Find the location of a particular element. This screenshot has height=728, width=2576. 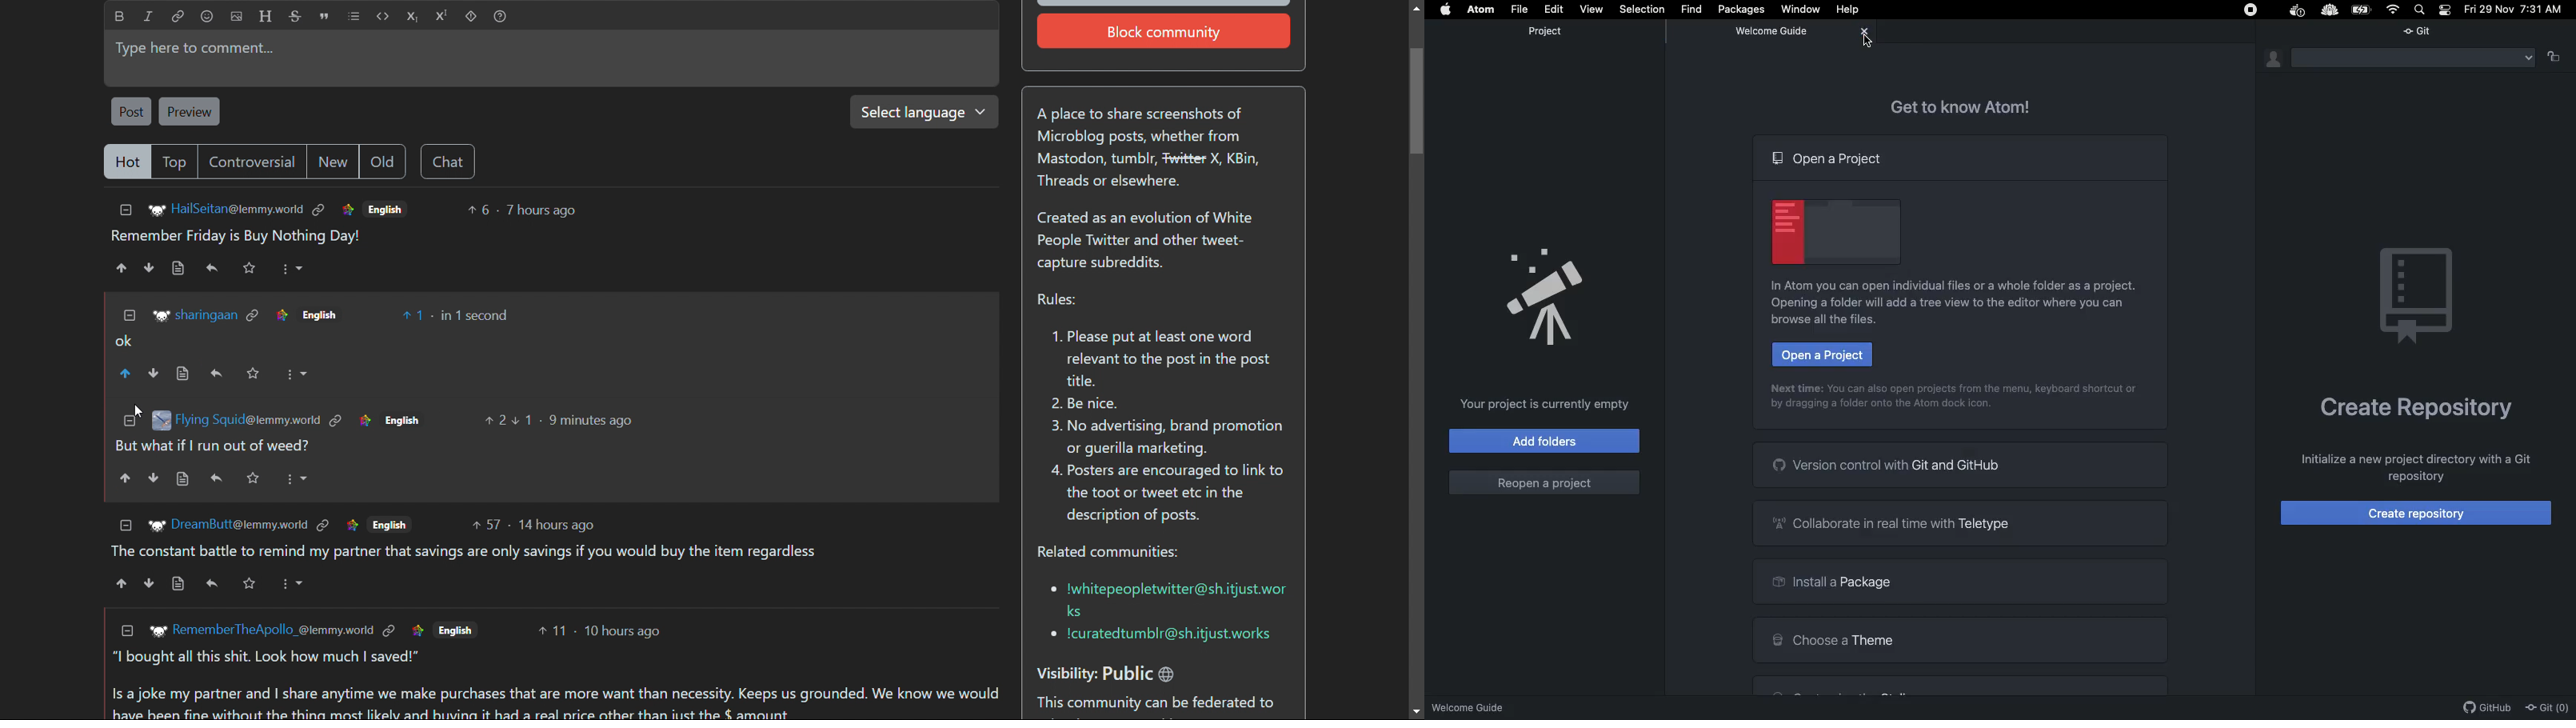

Choose a theme is located at coordinates (1961, 639).